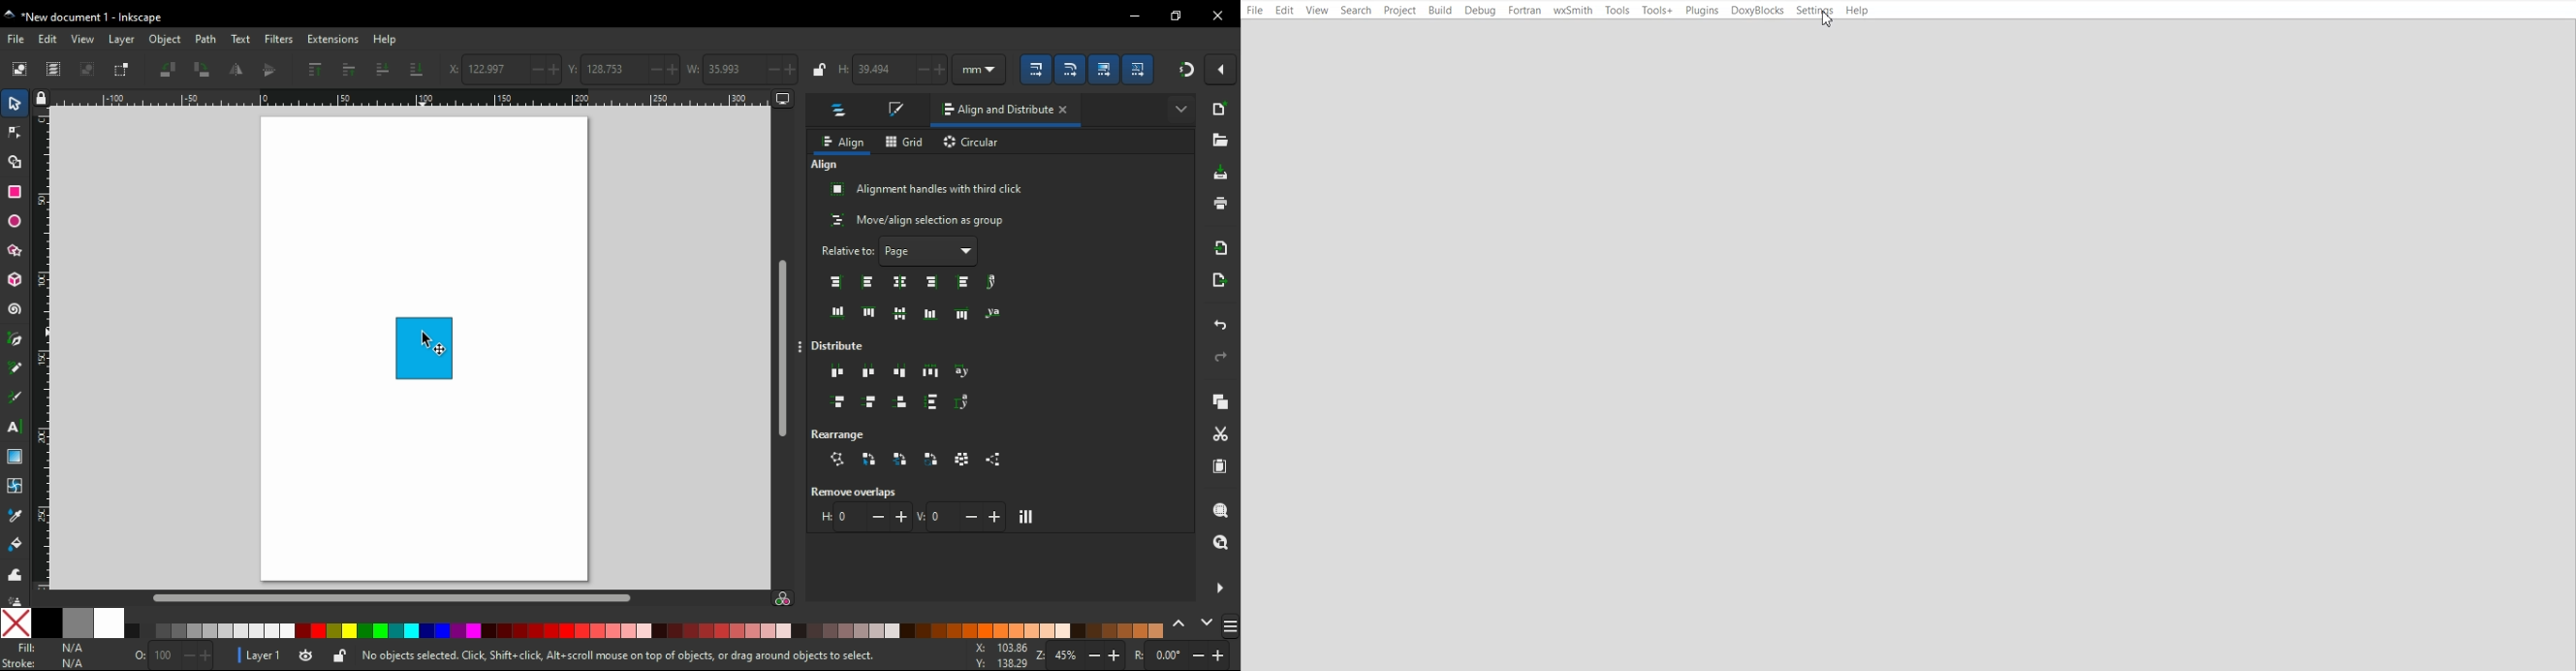 The image size is (2576, 672). What do you see at coordinates (1080, 654) in the screenshot?
I see `zoom in/ zoom out` at bounding box center [1080, 654].